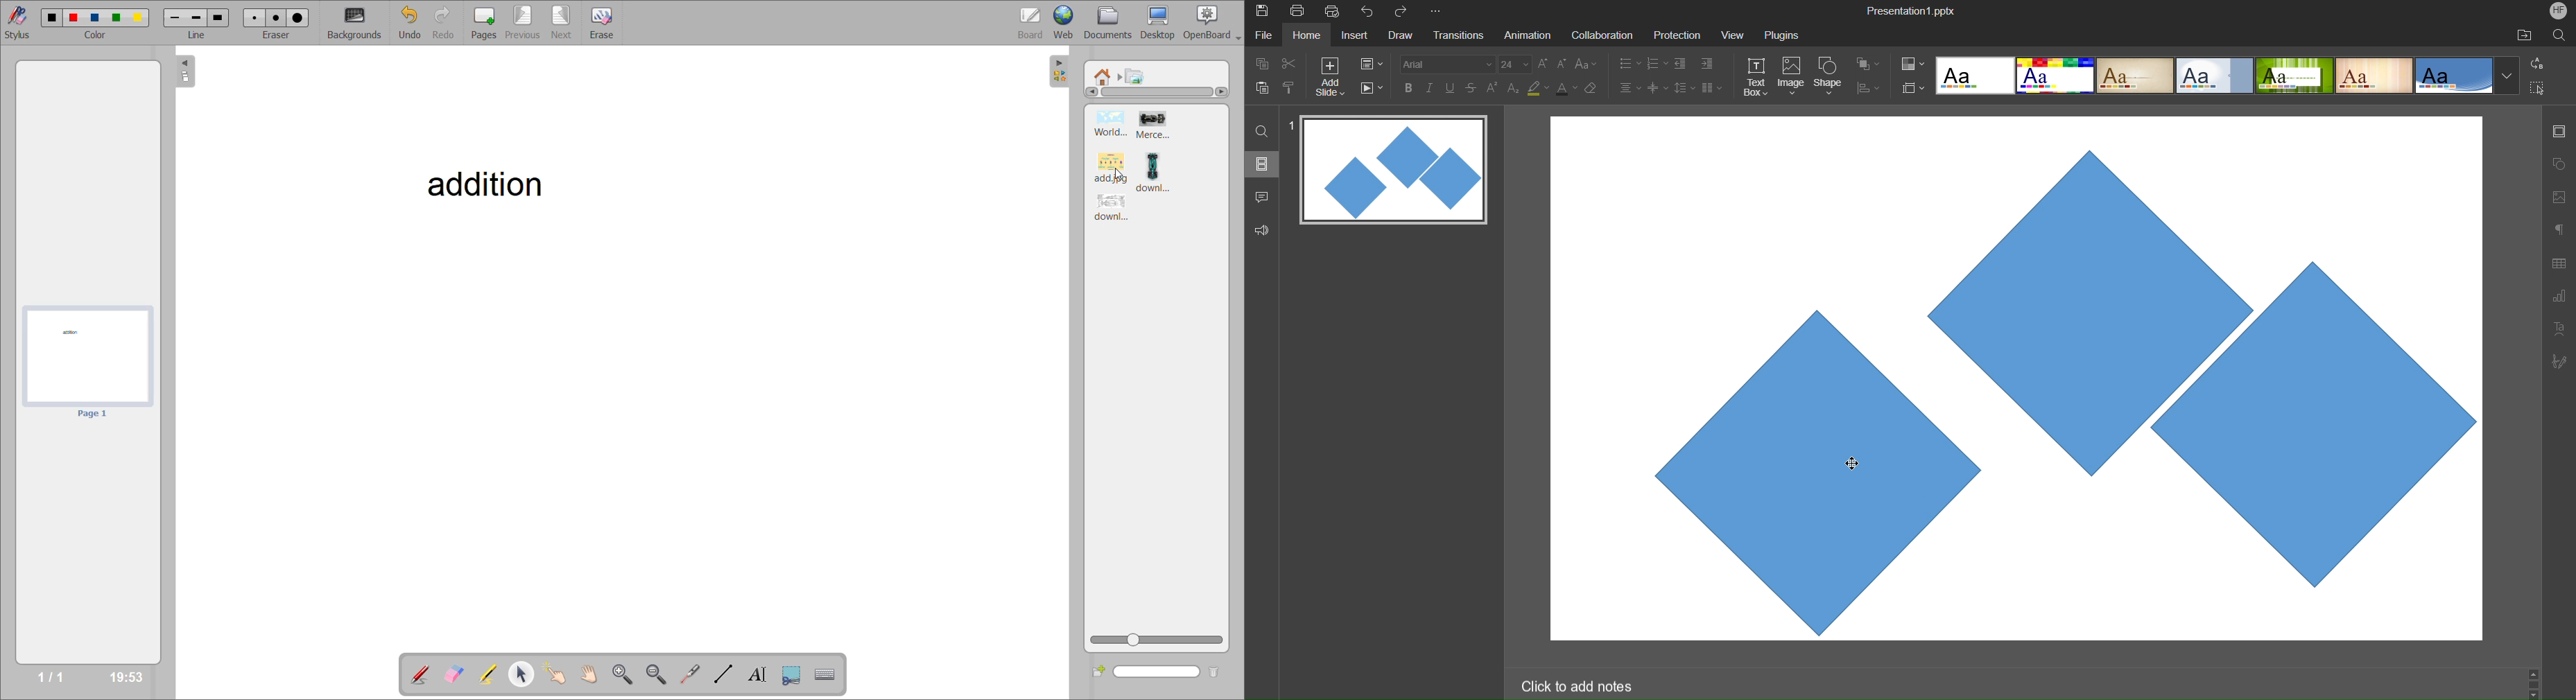 The image size is (2576, 700). What do you see at coordinates (1683, 65) in the screenshot?
I see `Decrease indent` at bounding box center [1683, 65].